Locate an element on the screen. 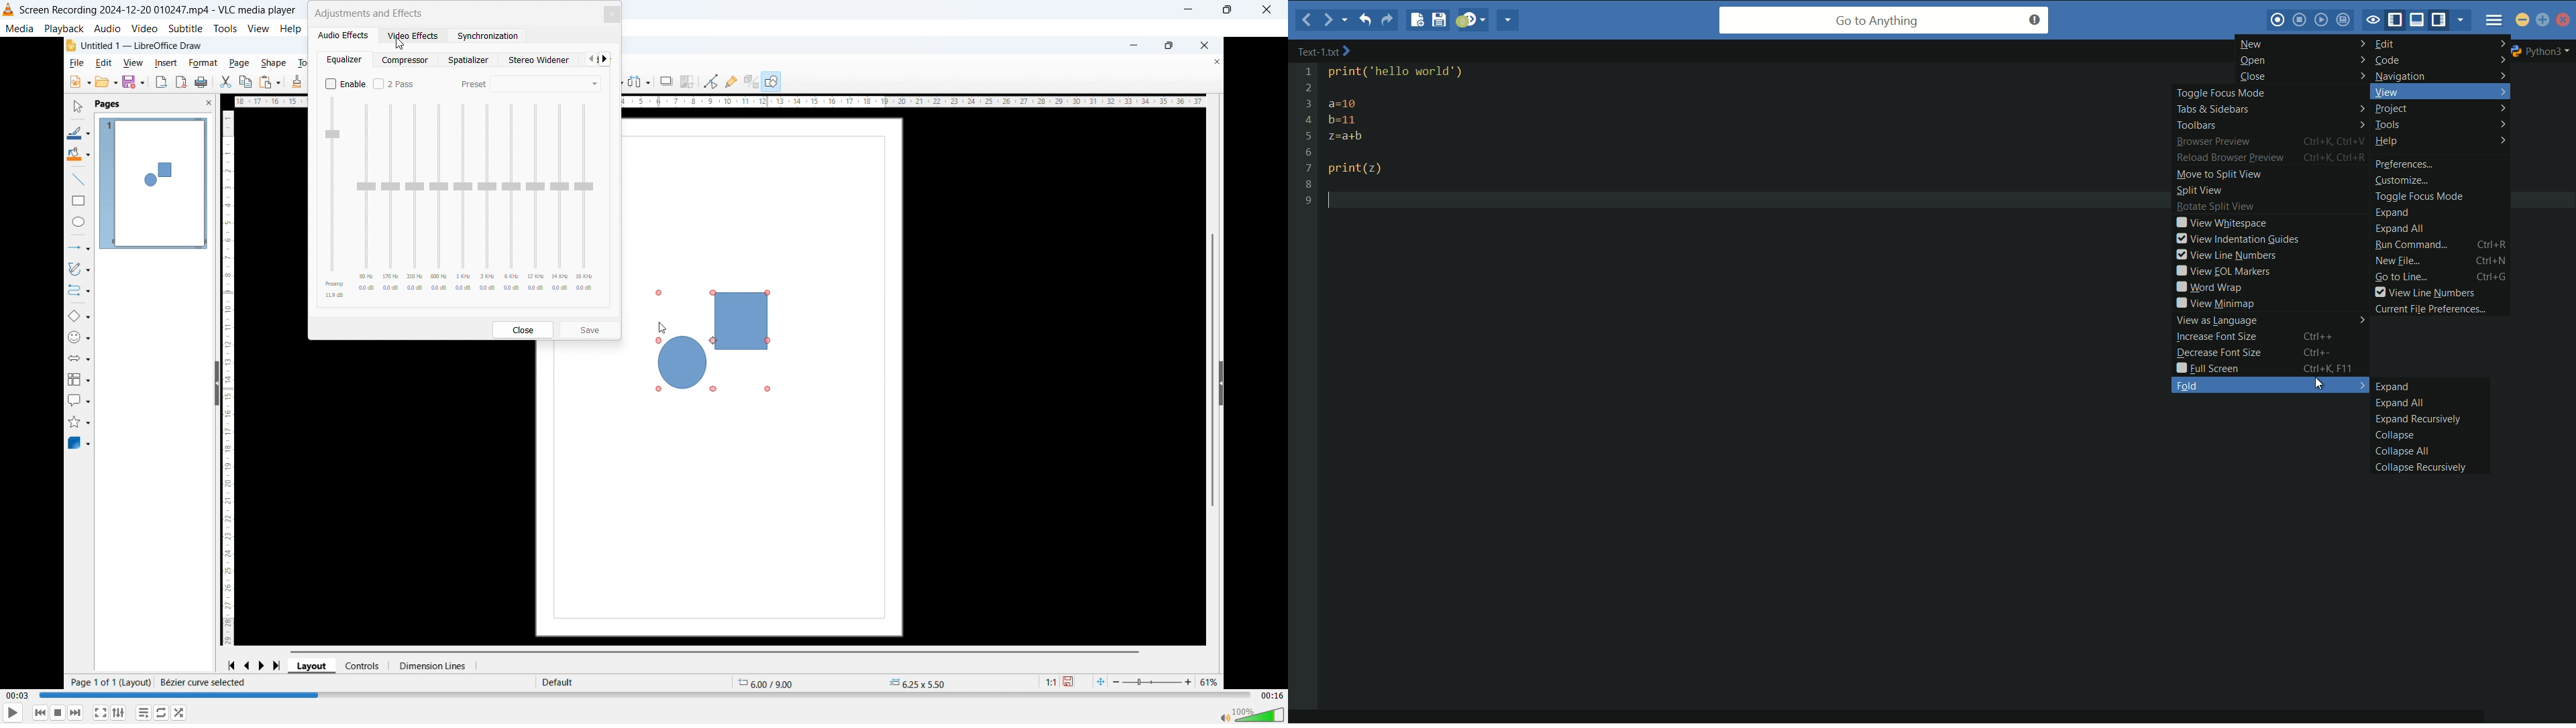  60 Hz Controller  is located at coordinates (366, 200).